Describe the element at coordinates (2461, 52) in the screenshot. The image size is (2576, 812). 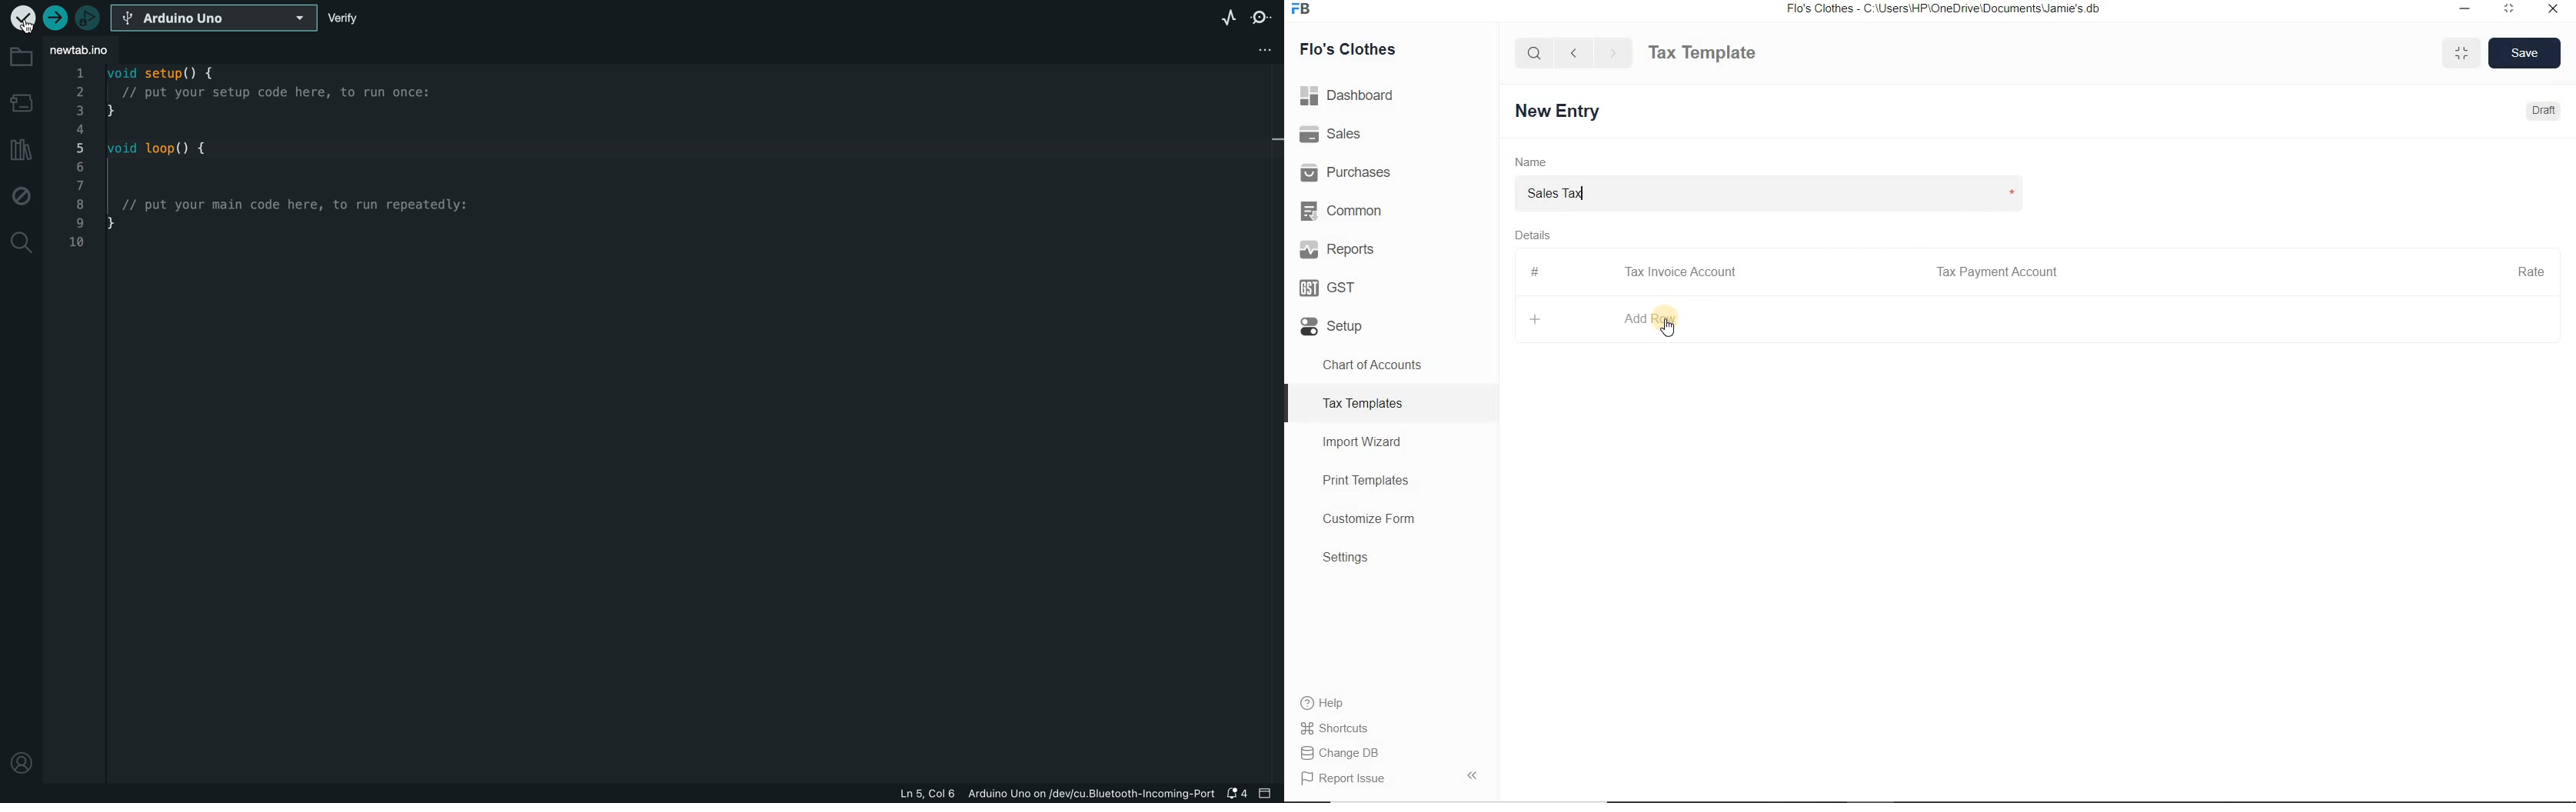
I see `Maximize` at that location.